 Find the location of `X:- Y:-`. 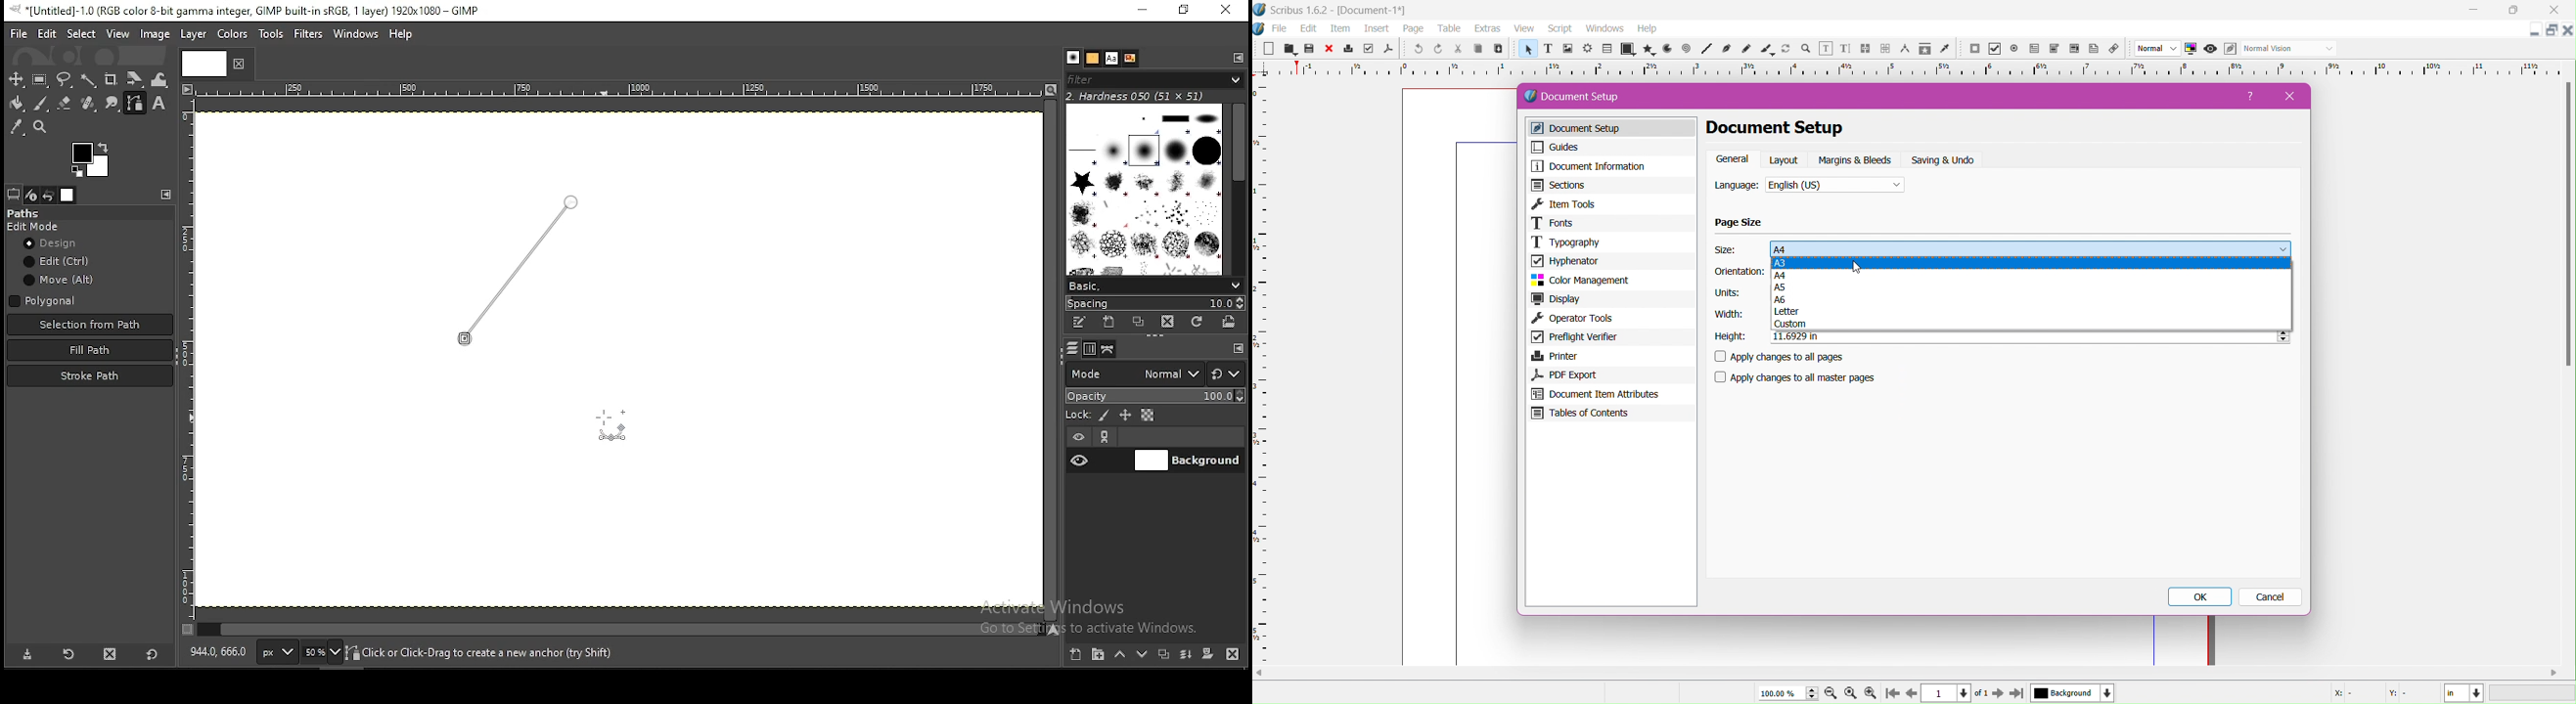

X:- Y:- is located at coordinates (2375, 693).